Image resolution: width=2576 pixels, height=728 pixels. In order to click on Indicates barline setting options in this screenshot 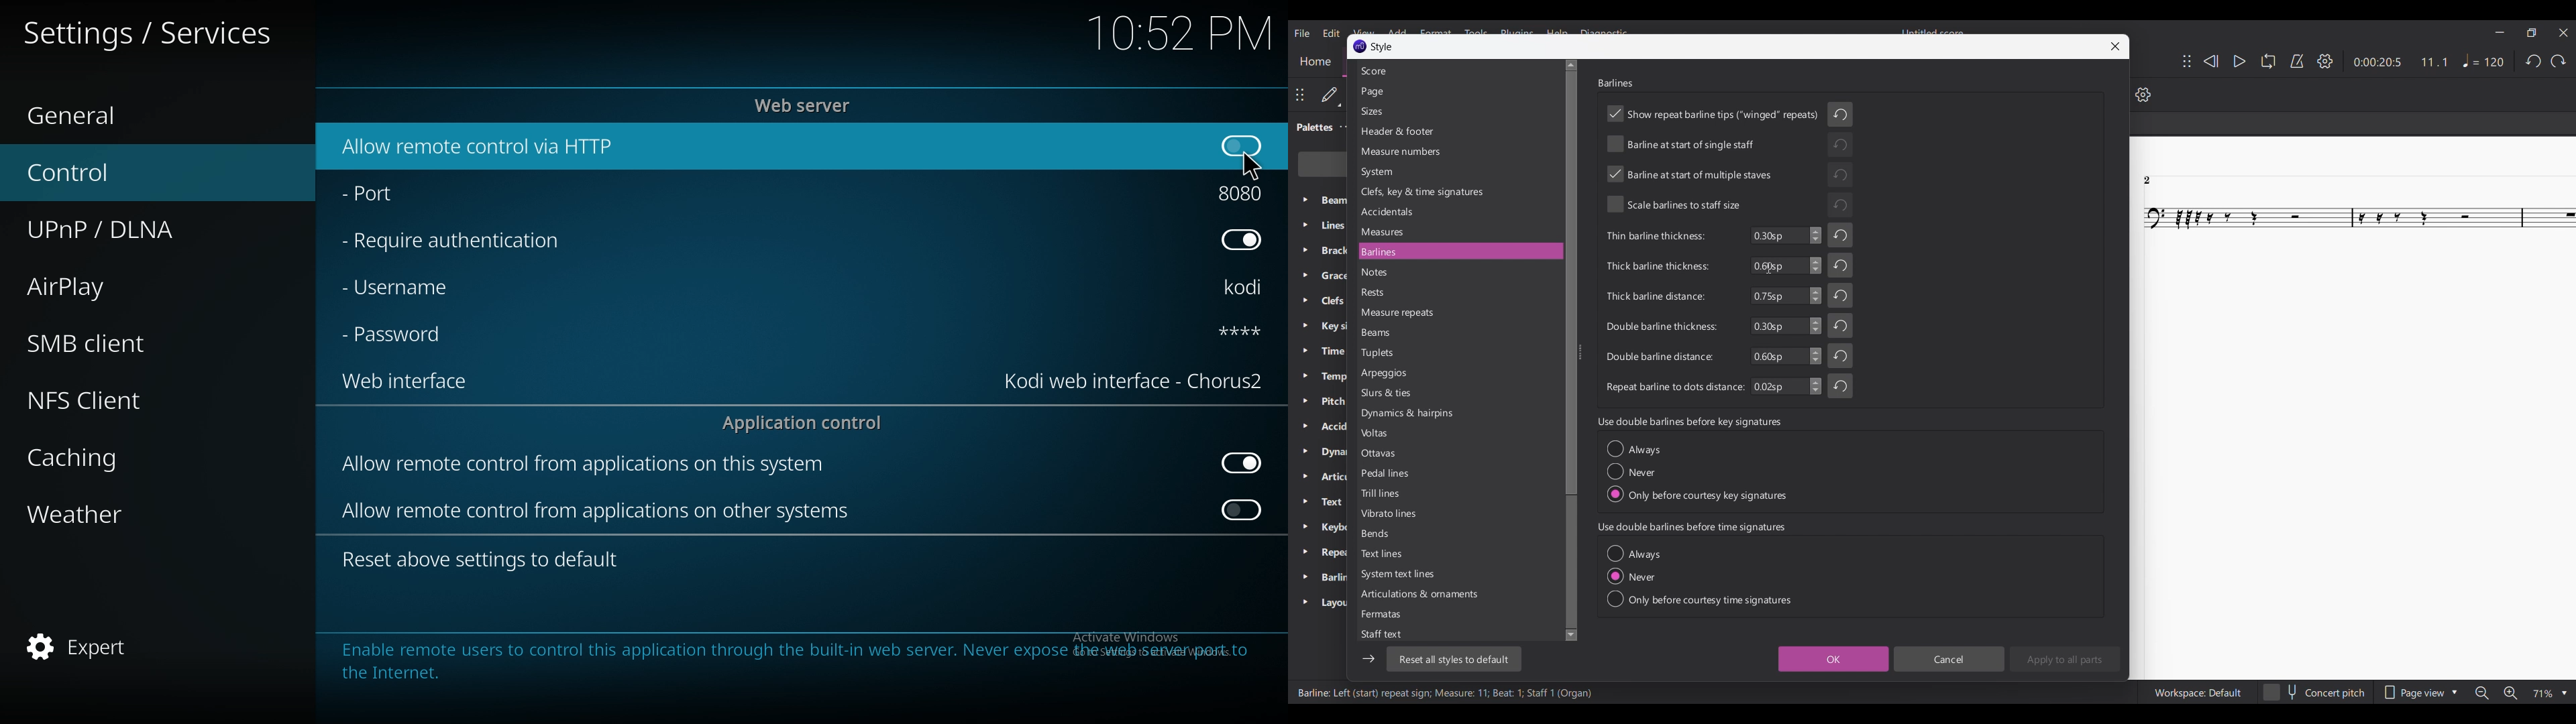, I will do `click(1672, 312)`.